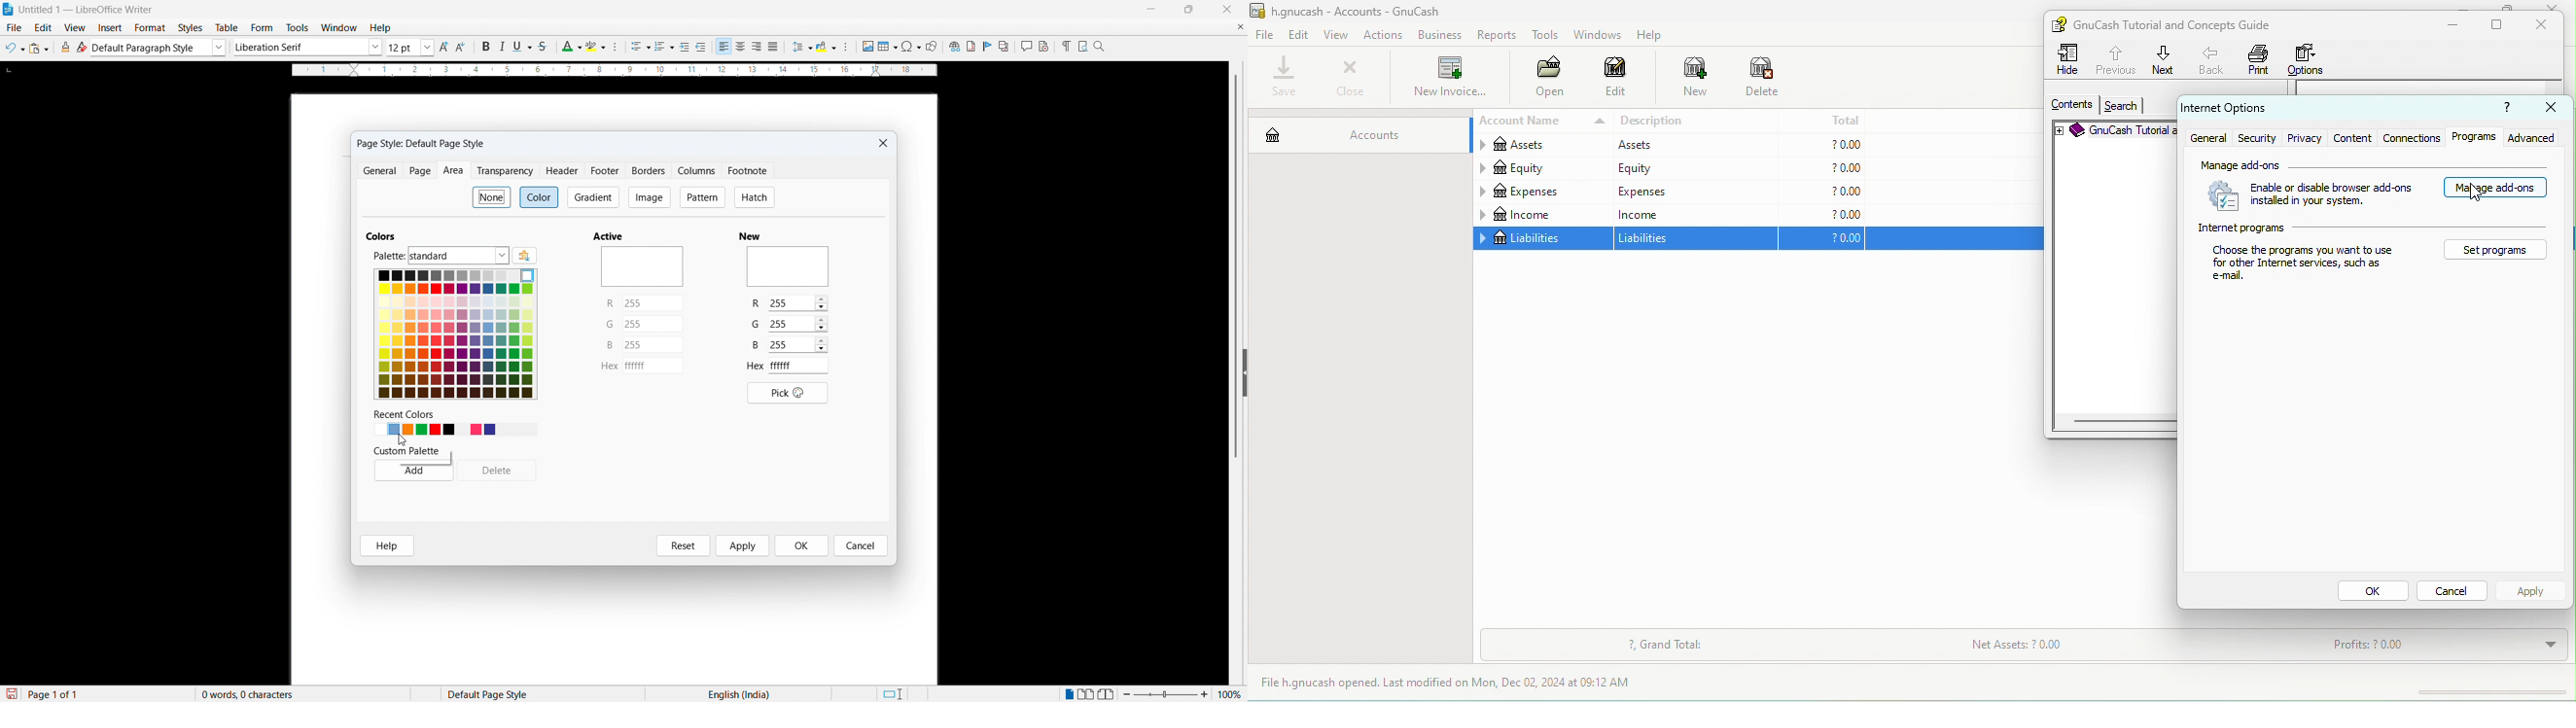 Image resolution: width=2576 pixels, height=728 pixels. I want to click on Show draw functions , so click(932, 46).